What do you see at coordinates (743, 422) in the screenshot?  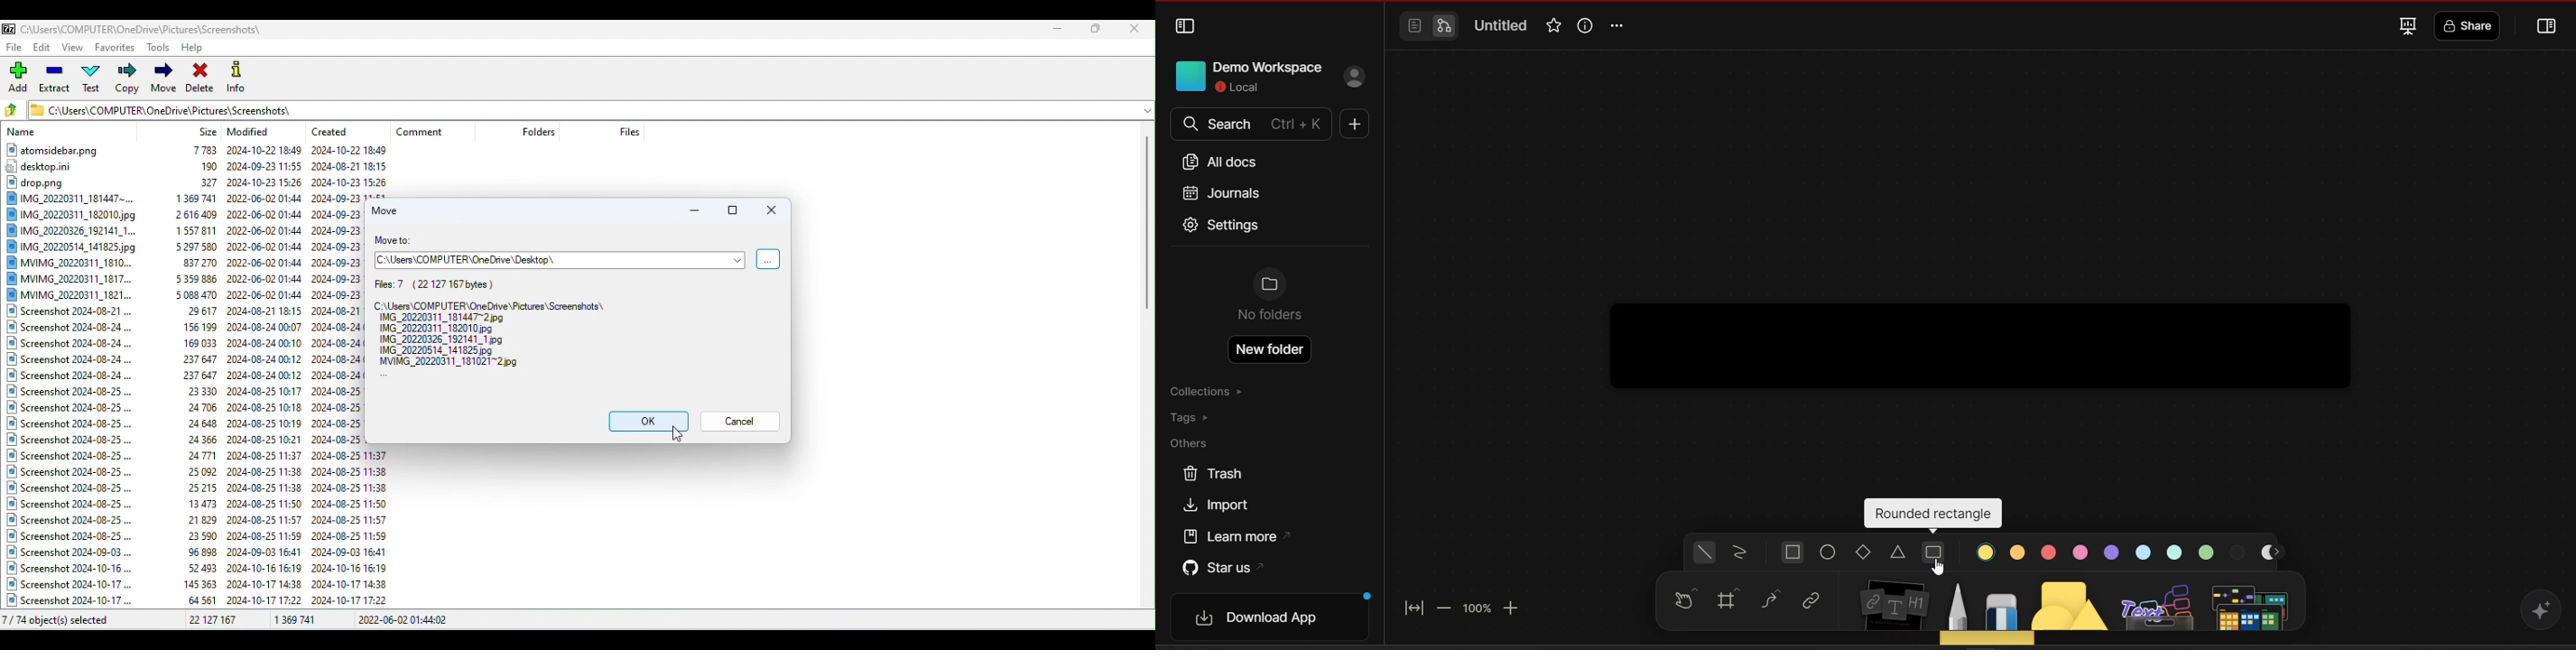 I see `cancle` at bounding box center [743, 422].